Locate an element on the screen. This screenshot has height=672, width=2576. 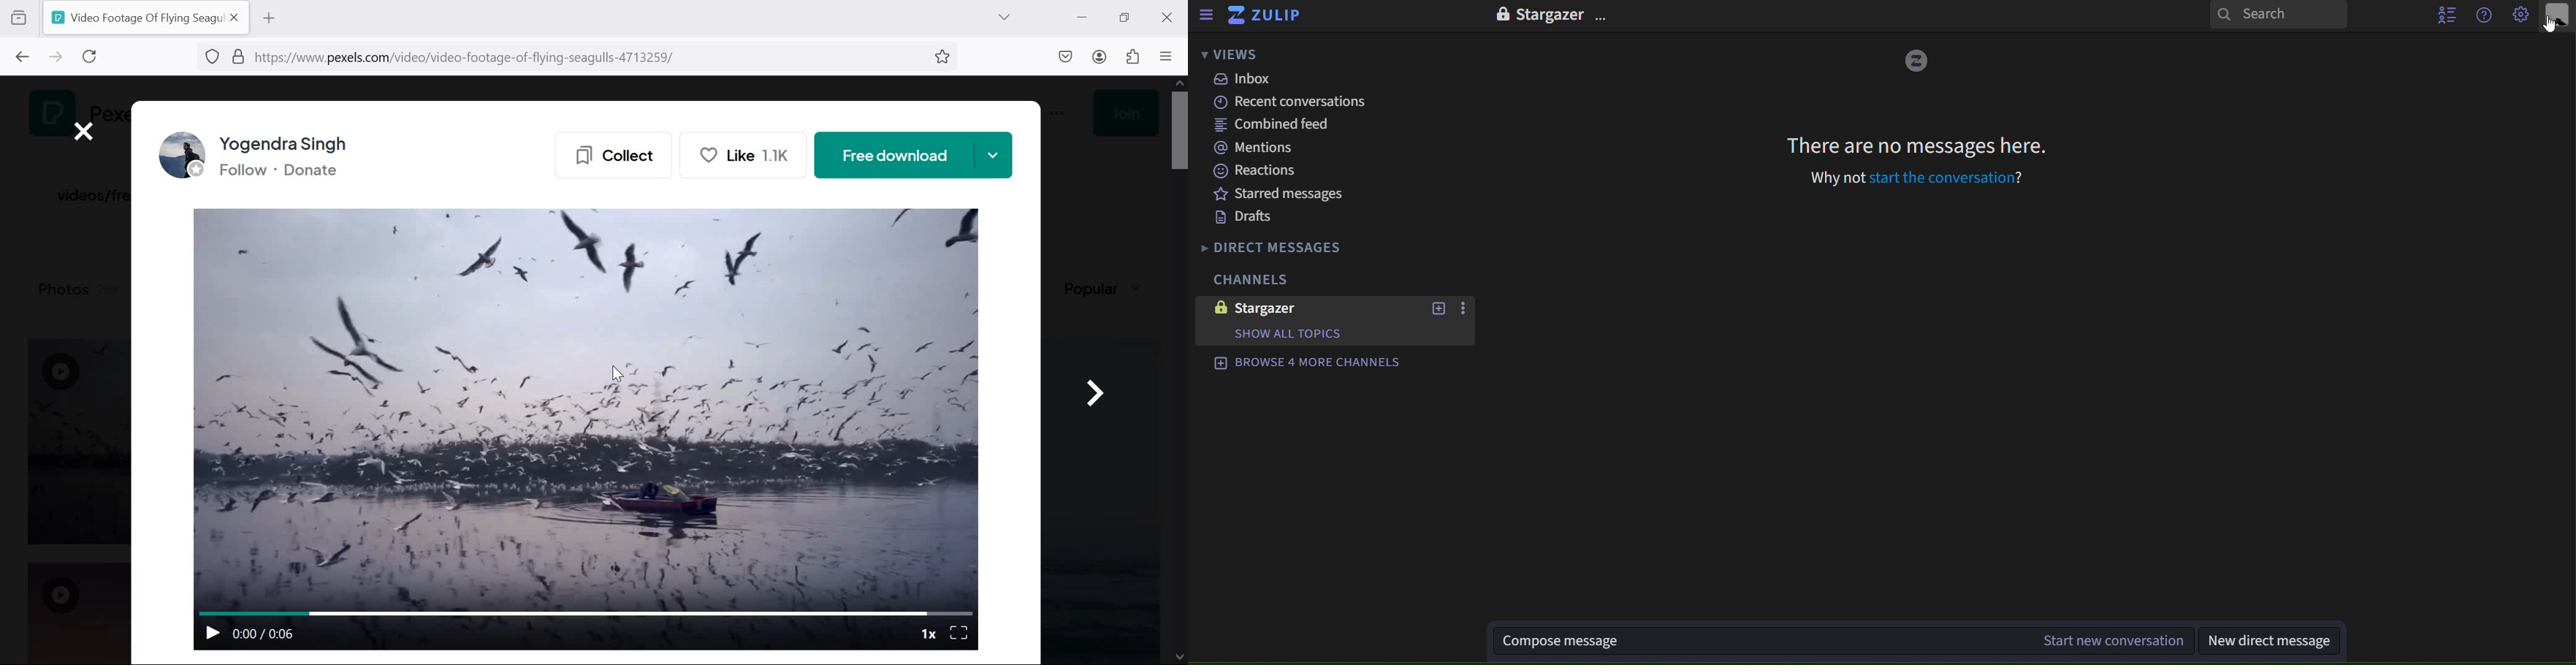
like 1.1k is located at coordinates (750, 155).